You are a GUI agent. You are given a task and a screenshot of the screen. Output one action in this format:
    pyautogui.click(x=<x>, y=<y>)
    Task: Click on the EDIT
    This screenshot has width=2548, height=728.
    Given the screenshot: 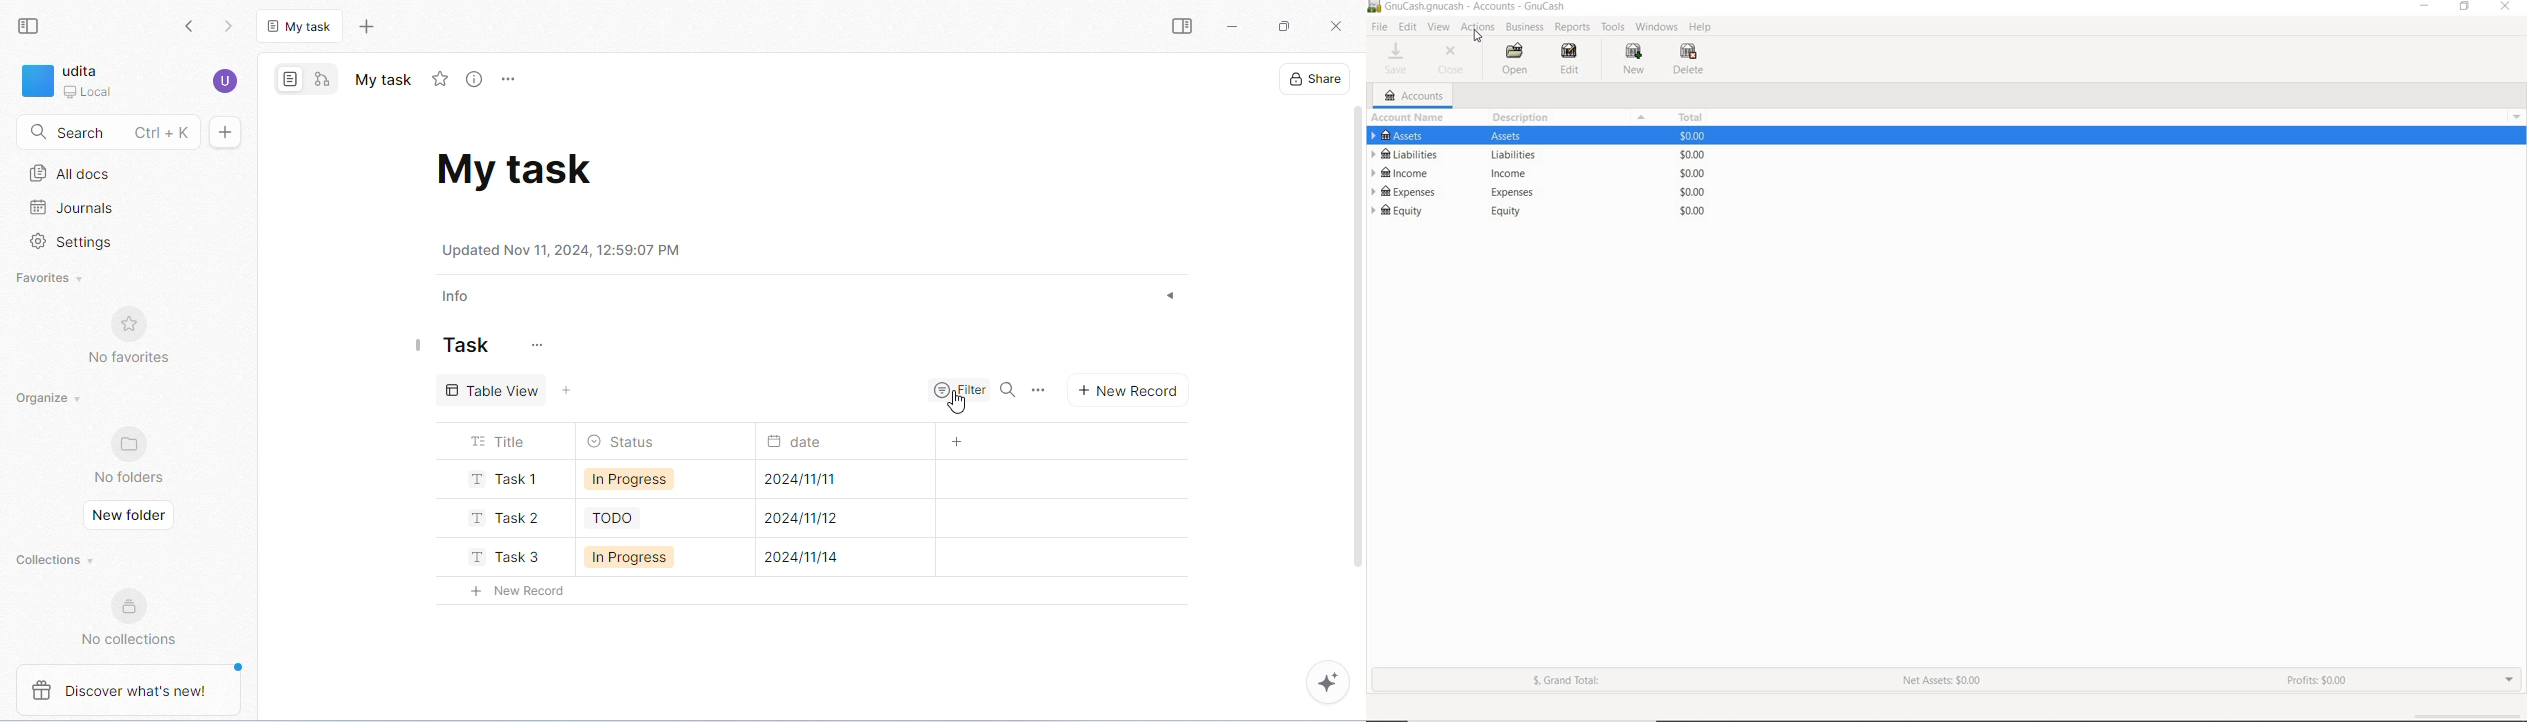 What is the action you would take?
    pyautogui.click(x=1408, y=28)
    